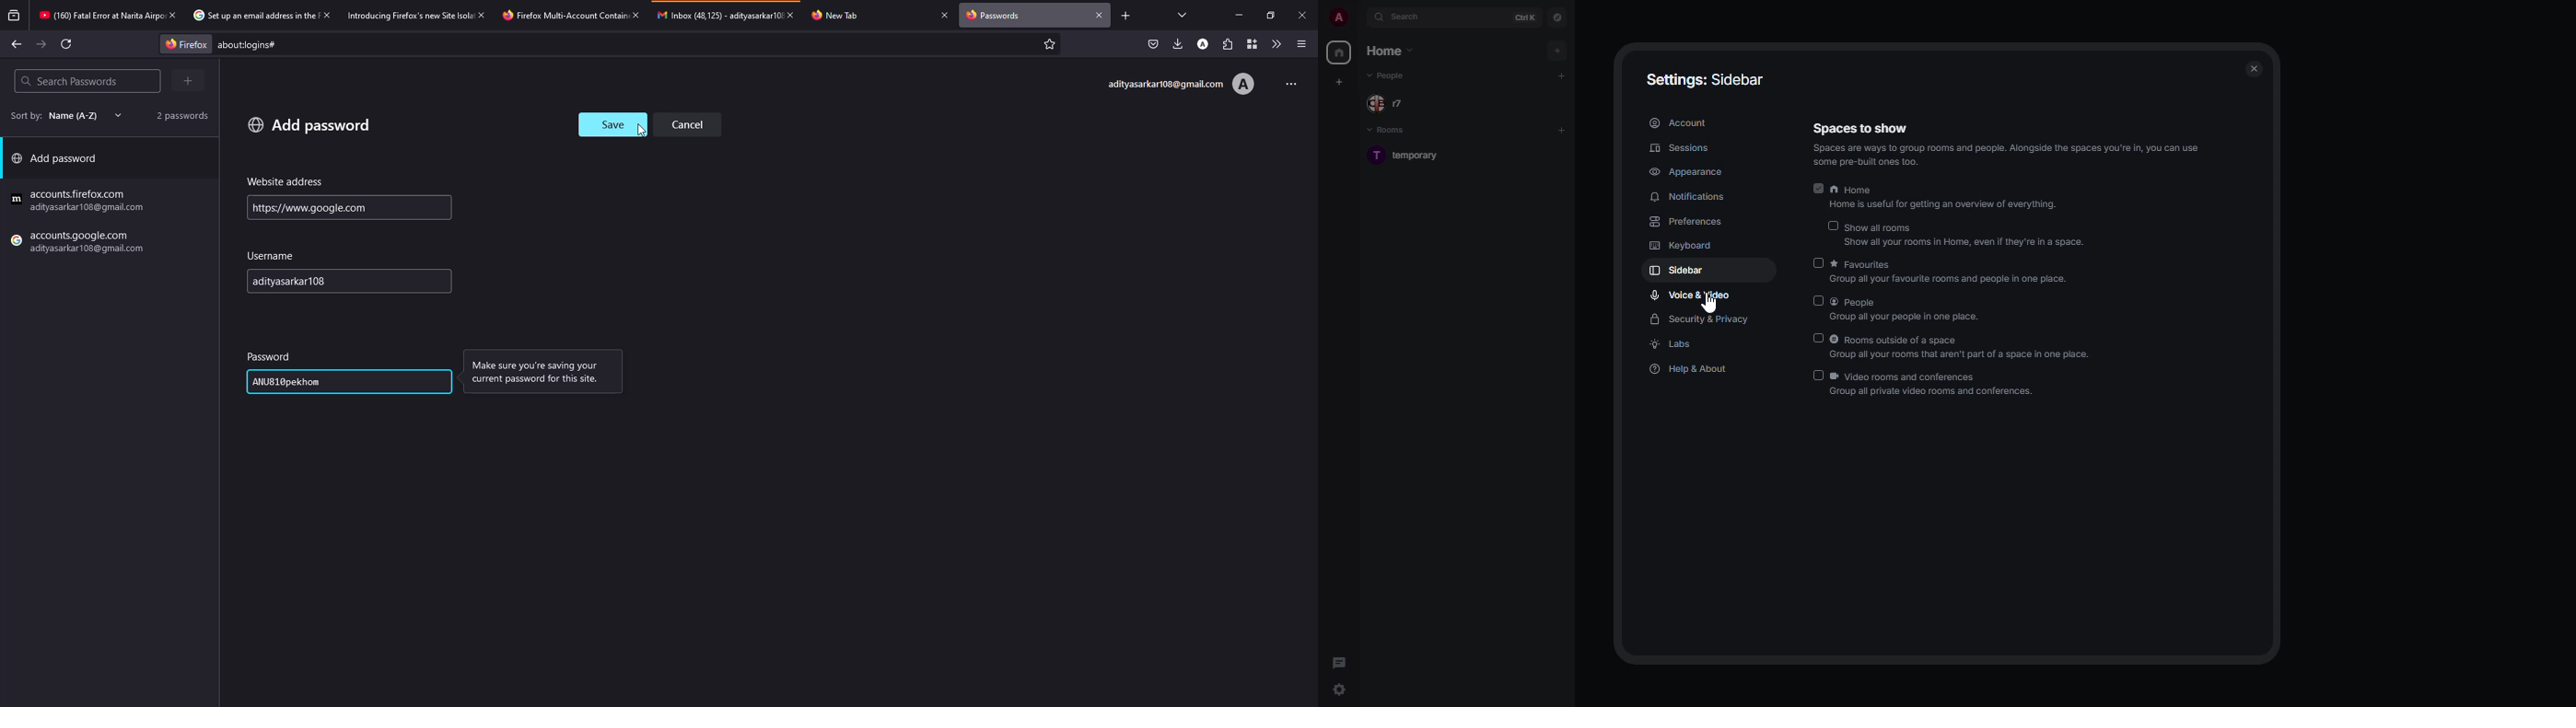 The height and width of the screenshot is (728, 2576). I want to click on account, so click(1205, 43).